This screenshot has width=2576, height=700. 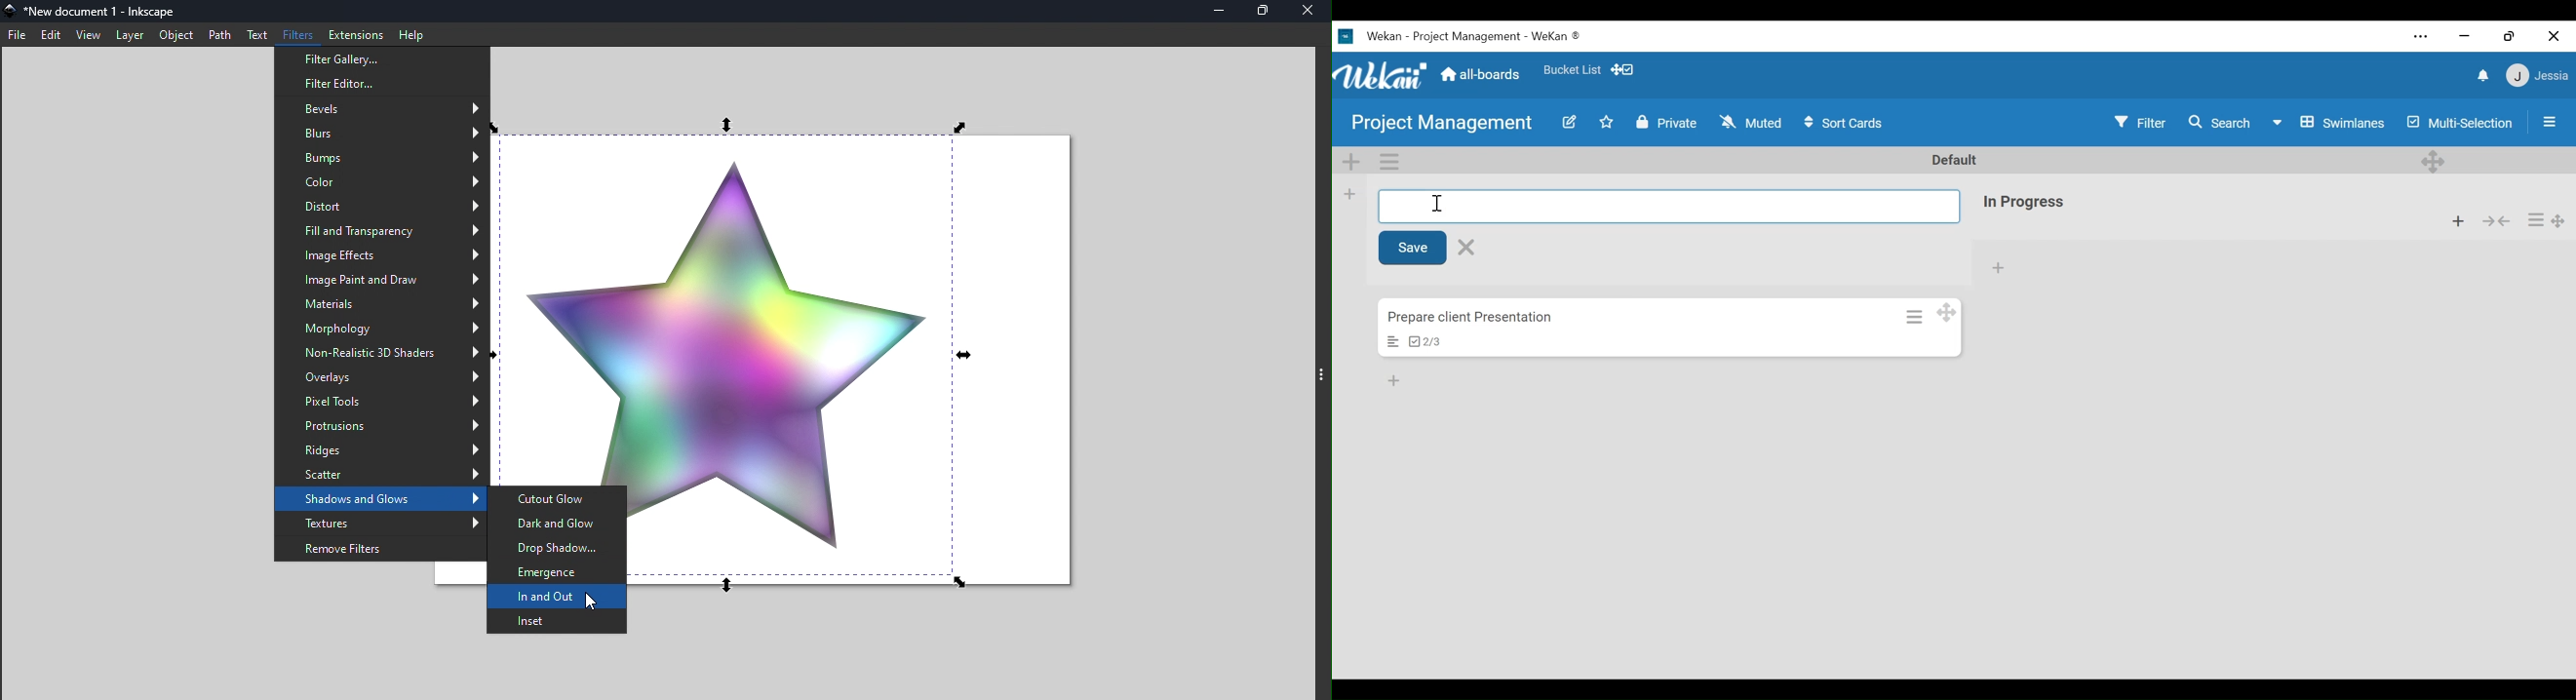 What do you see at coordinates (298, 35) in the screenshot?
I see `Filters` at bounding box center [298, 35].